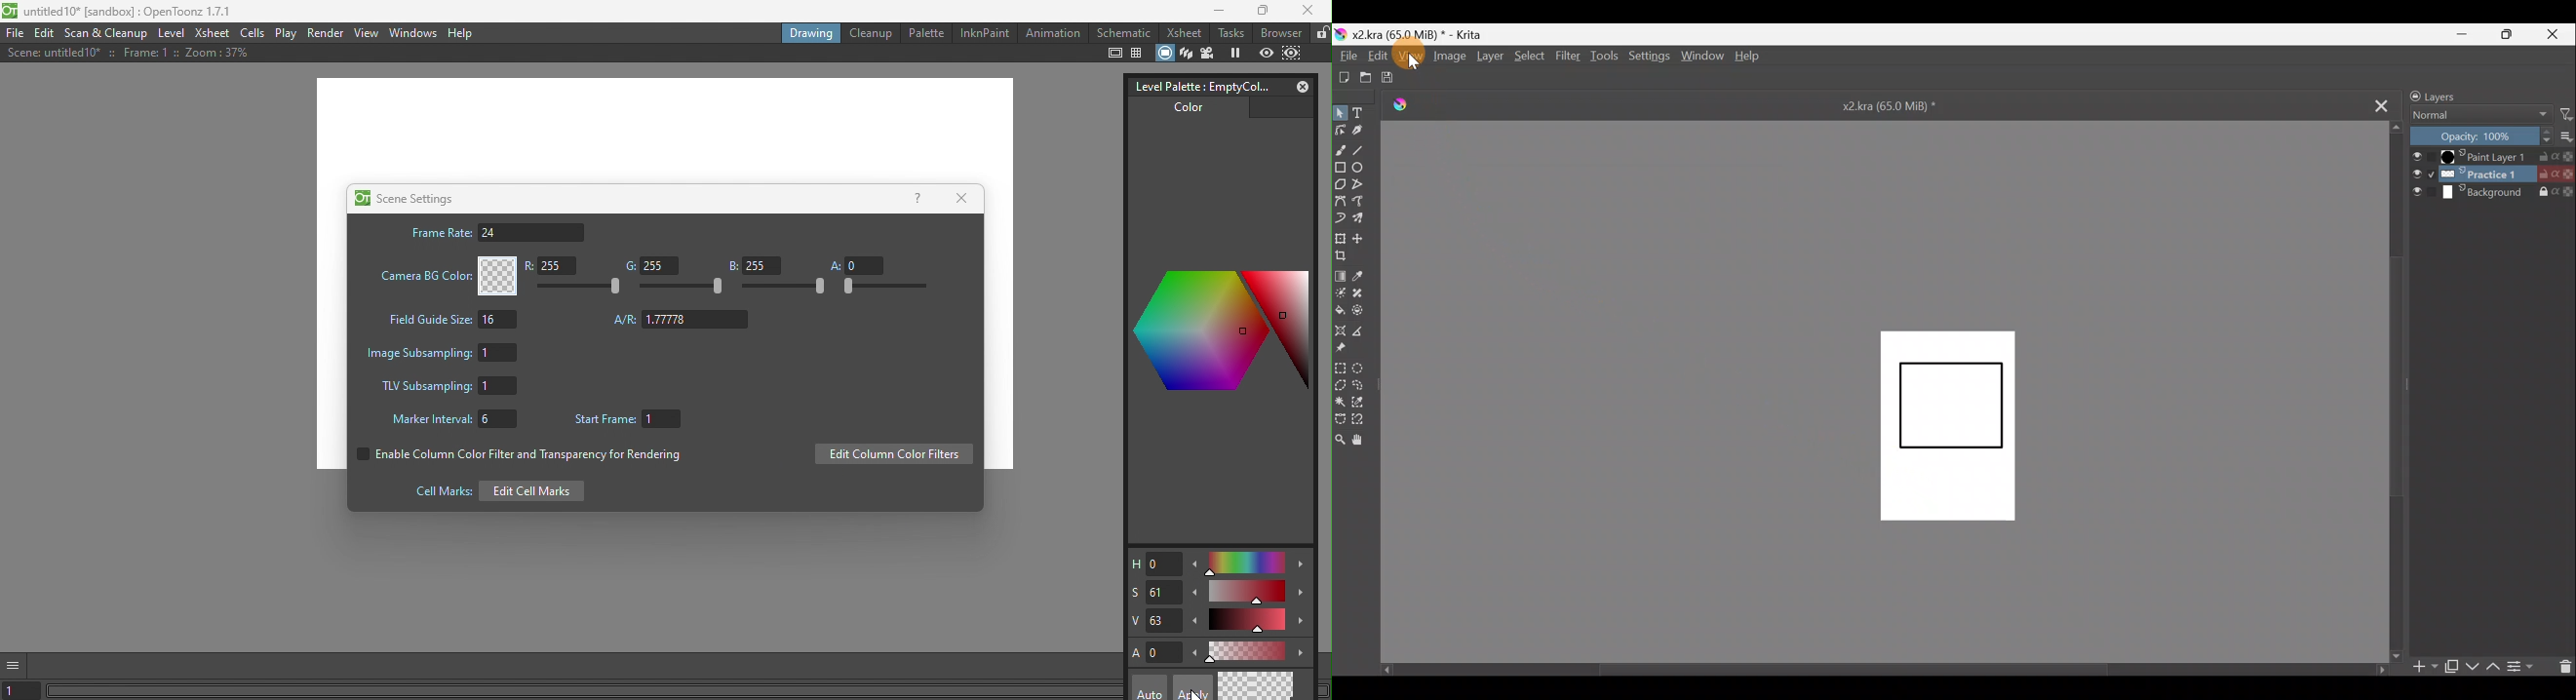 This screenshot has height=700, width=2576. What do you see at coordinates (1341, 240) in the screenshot?
I see `Transform a layer/selection` at bounding box center [1341, 240].